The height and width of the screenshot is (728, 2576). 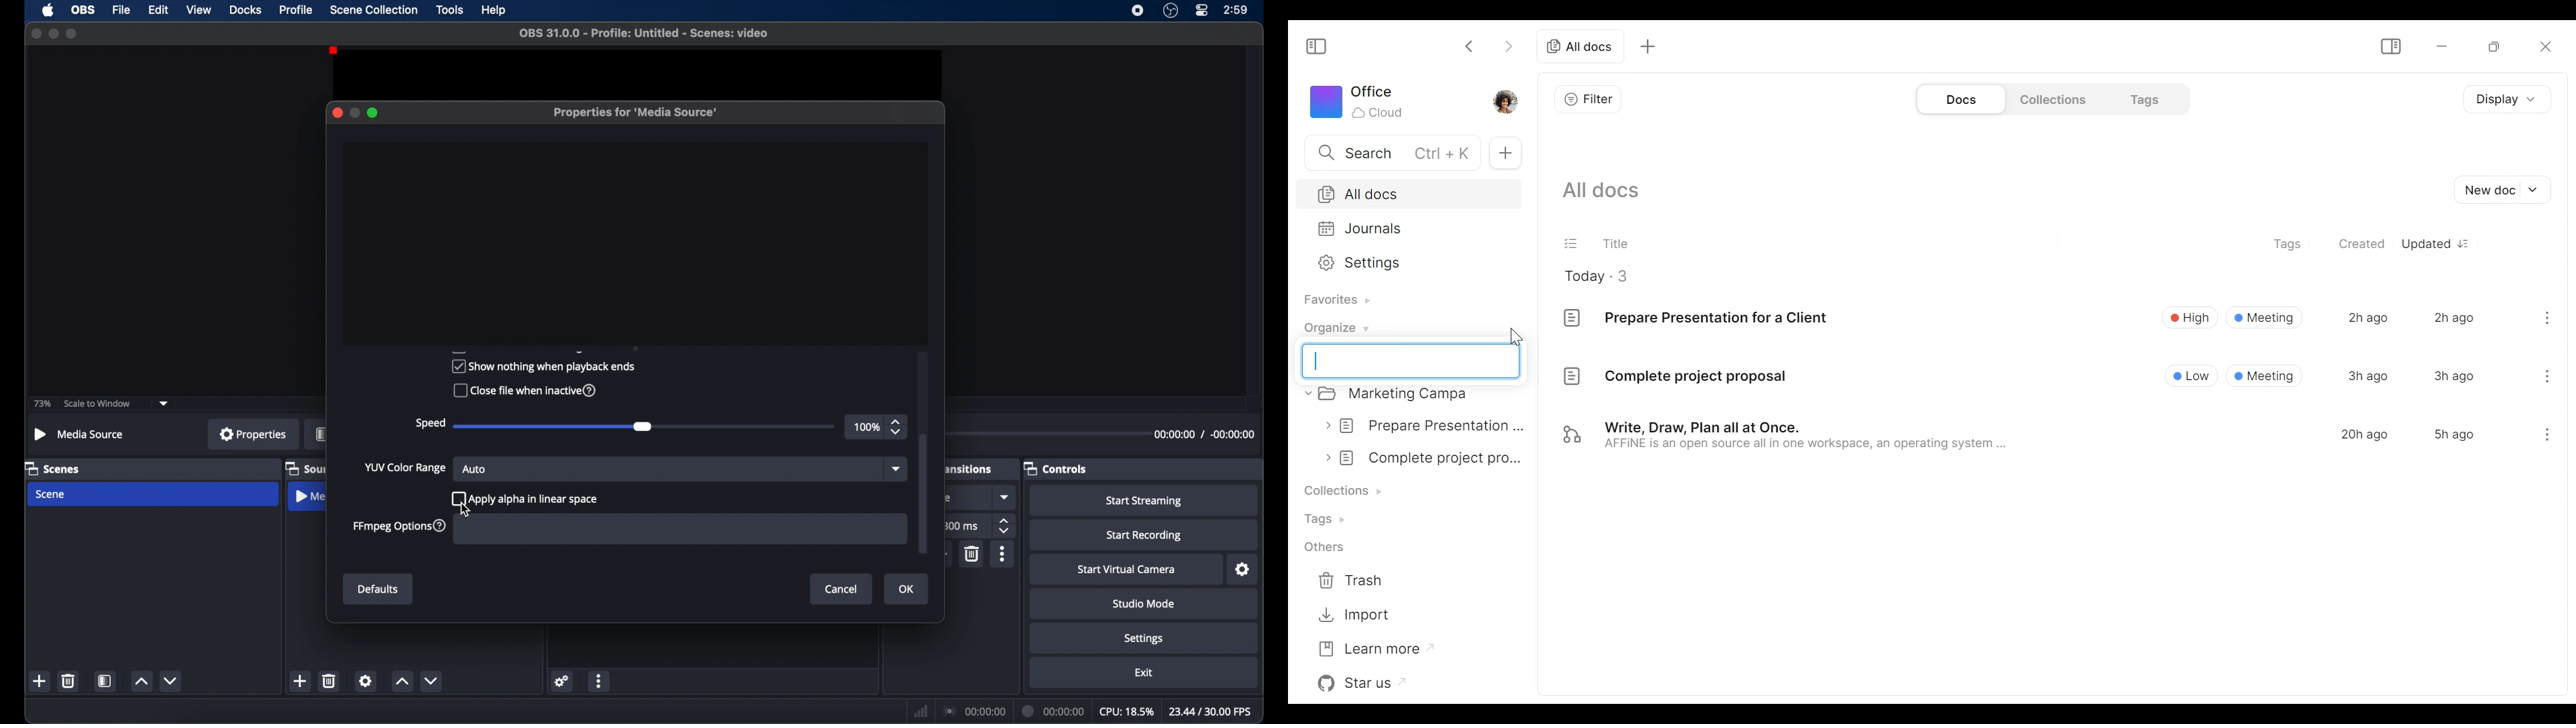 What do you see at coordinates (142, 682) in the screenshot?
I see `increment` at bounding box center [142, 682].